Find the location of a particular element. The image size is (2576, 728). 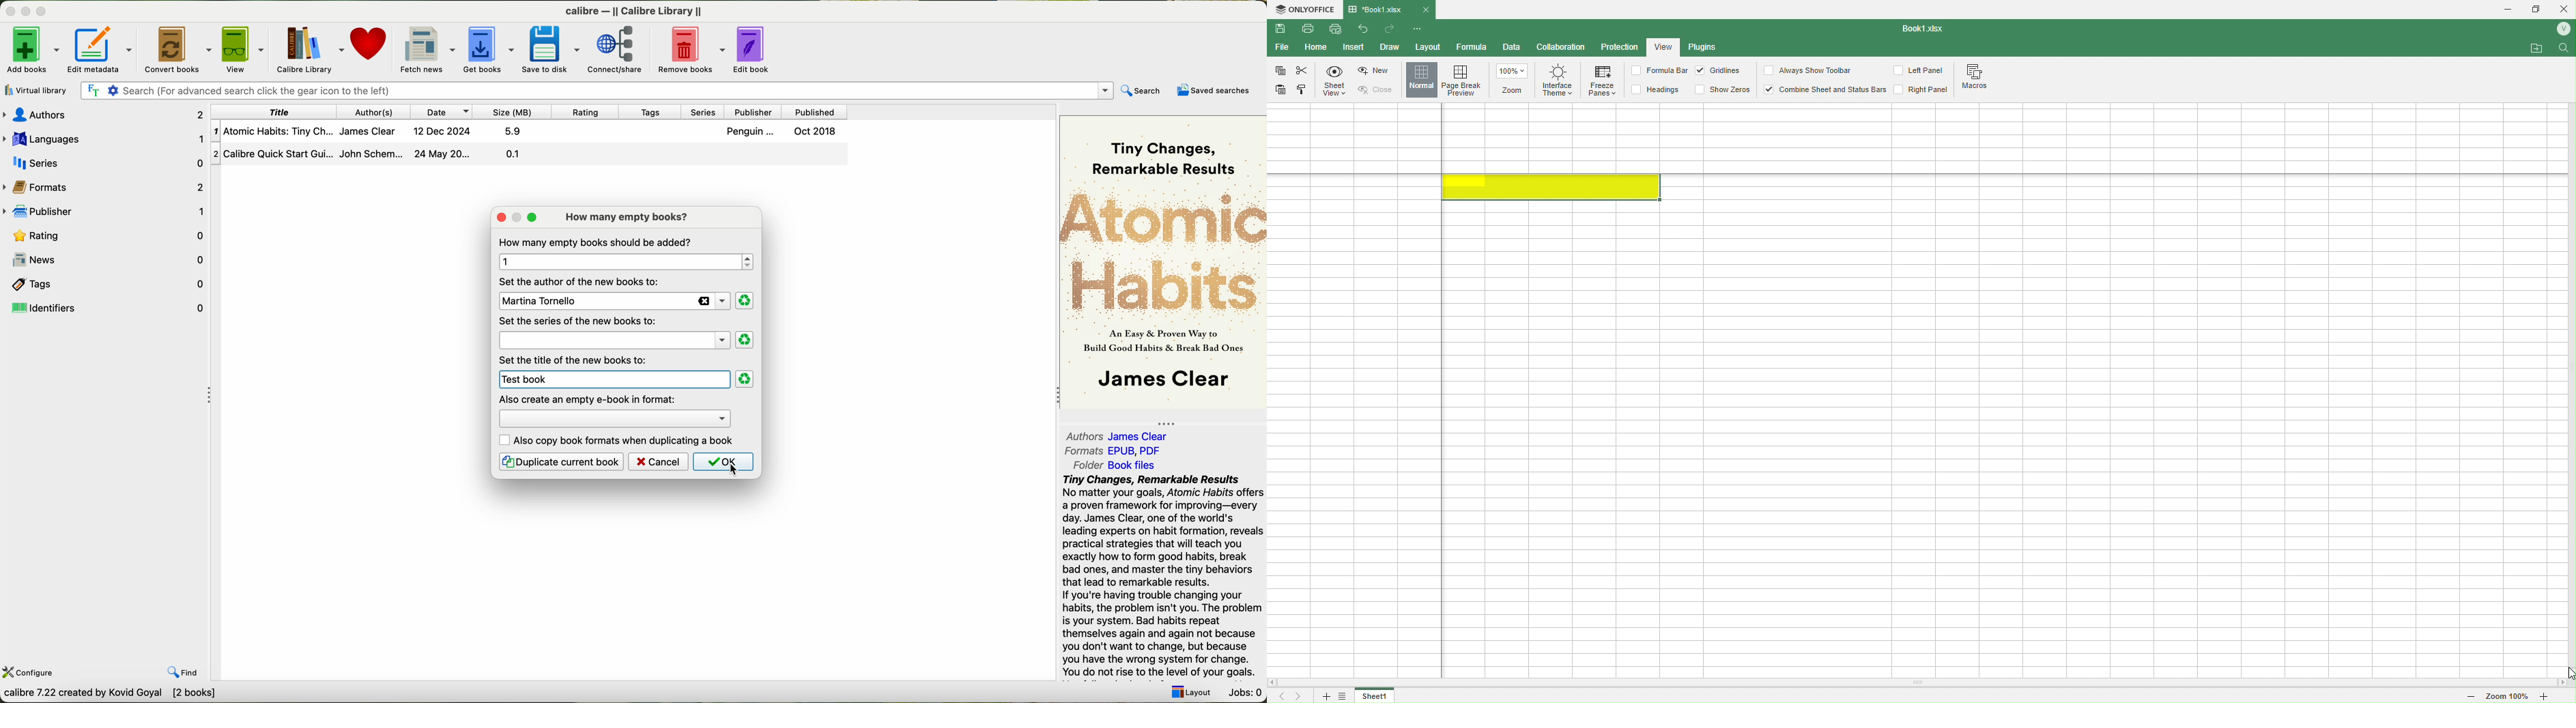

search bar is located at coordinates (599, 91).